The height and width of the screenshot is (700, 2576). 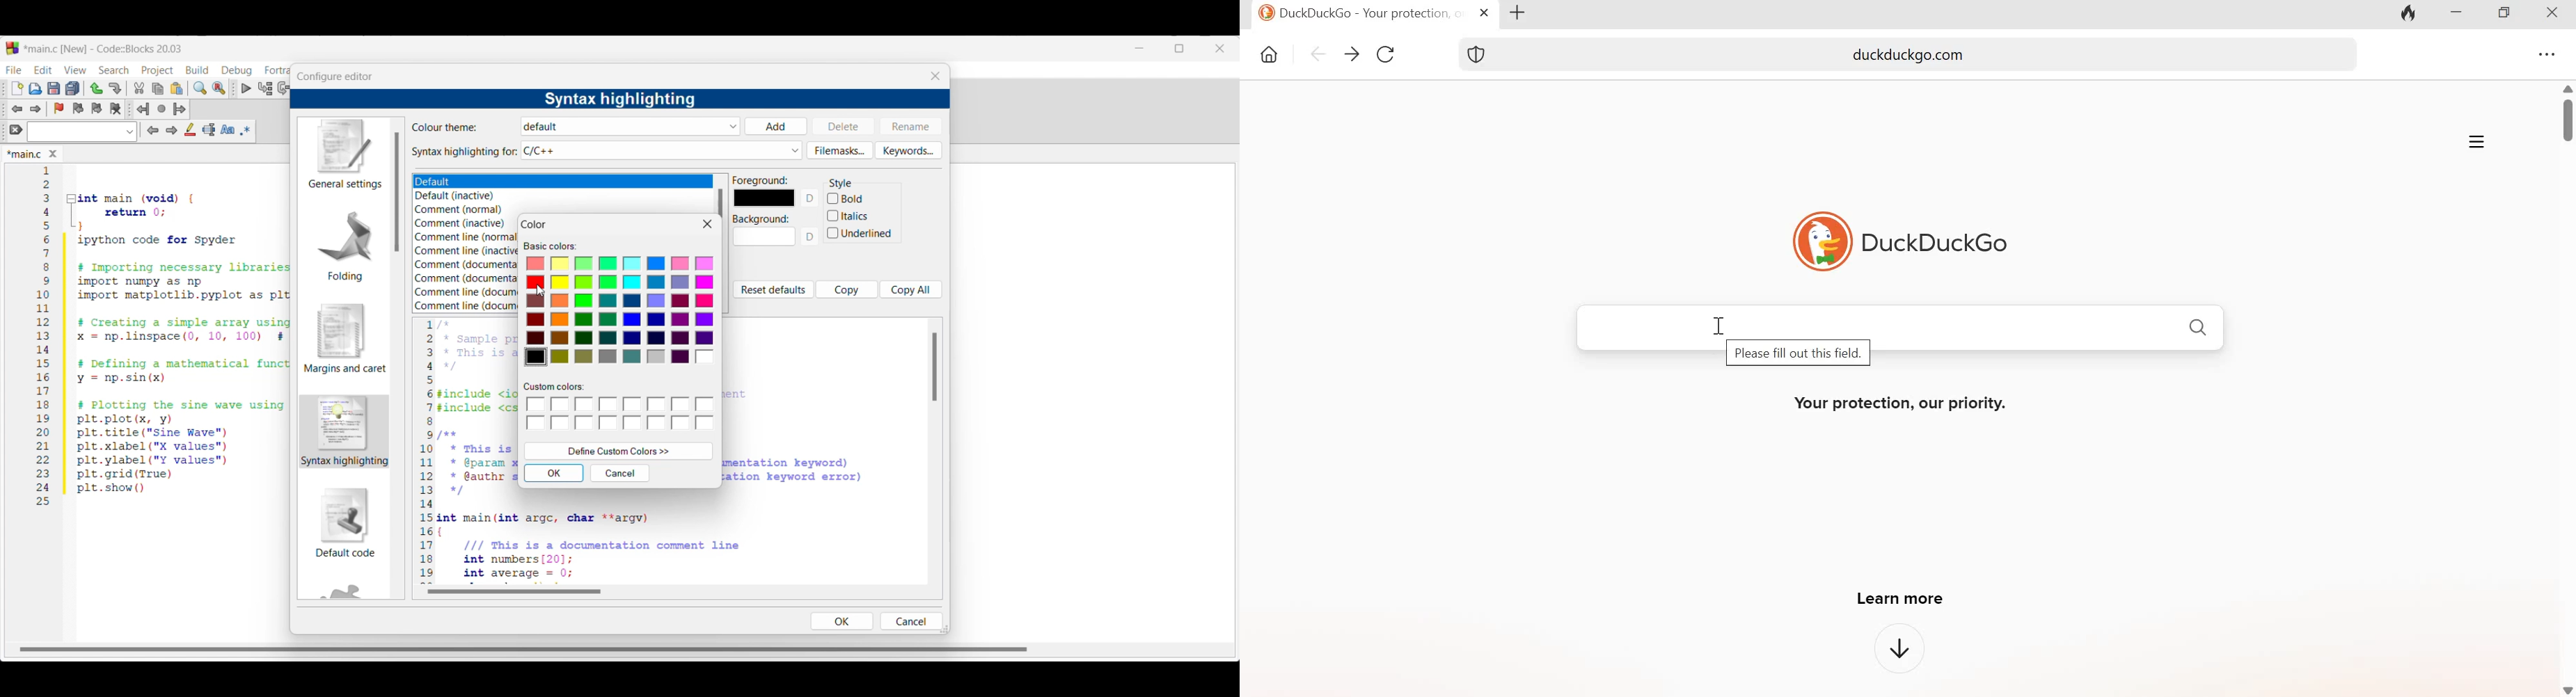 What do you see at coordinates (277, 70) in the screenshot?
I see `Fortran menu ` at bounding box center [277, 70].